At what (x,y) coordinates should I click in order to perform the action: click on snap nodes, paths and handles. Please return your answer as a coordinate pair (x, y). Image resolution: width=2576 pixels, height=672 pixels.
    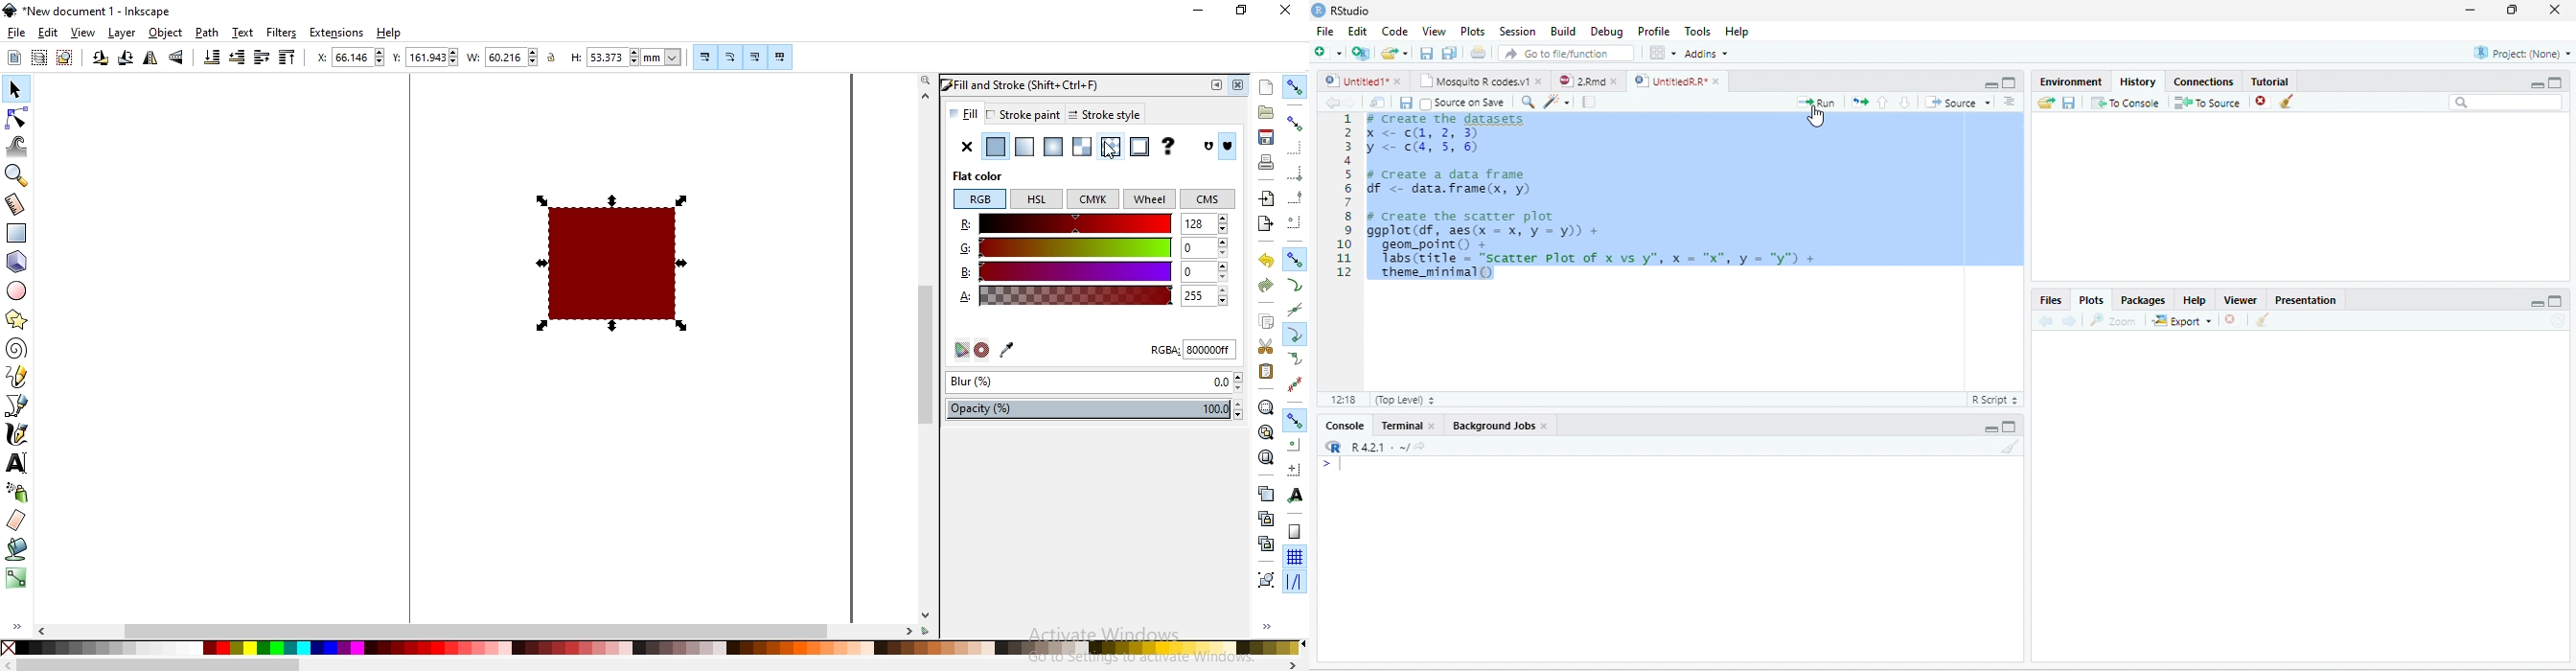
    Looking at the image, I should click on (1294, 421).